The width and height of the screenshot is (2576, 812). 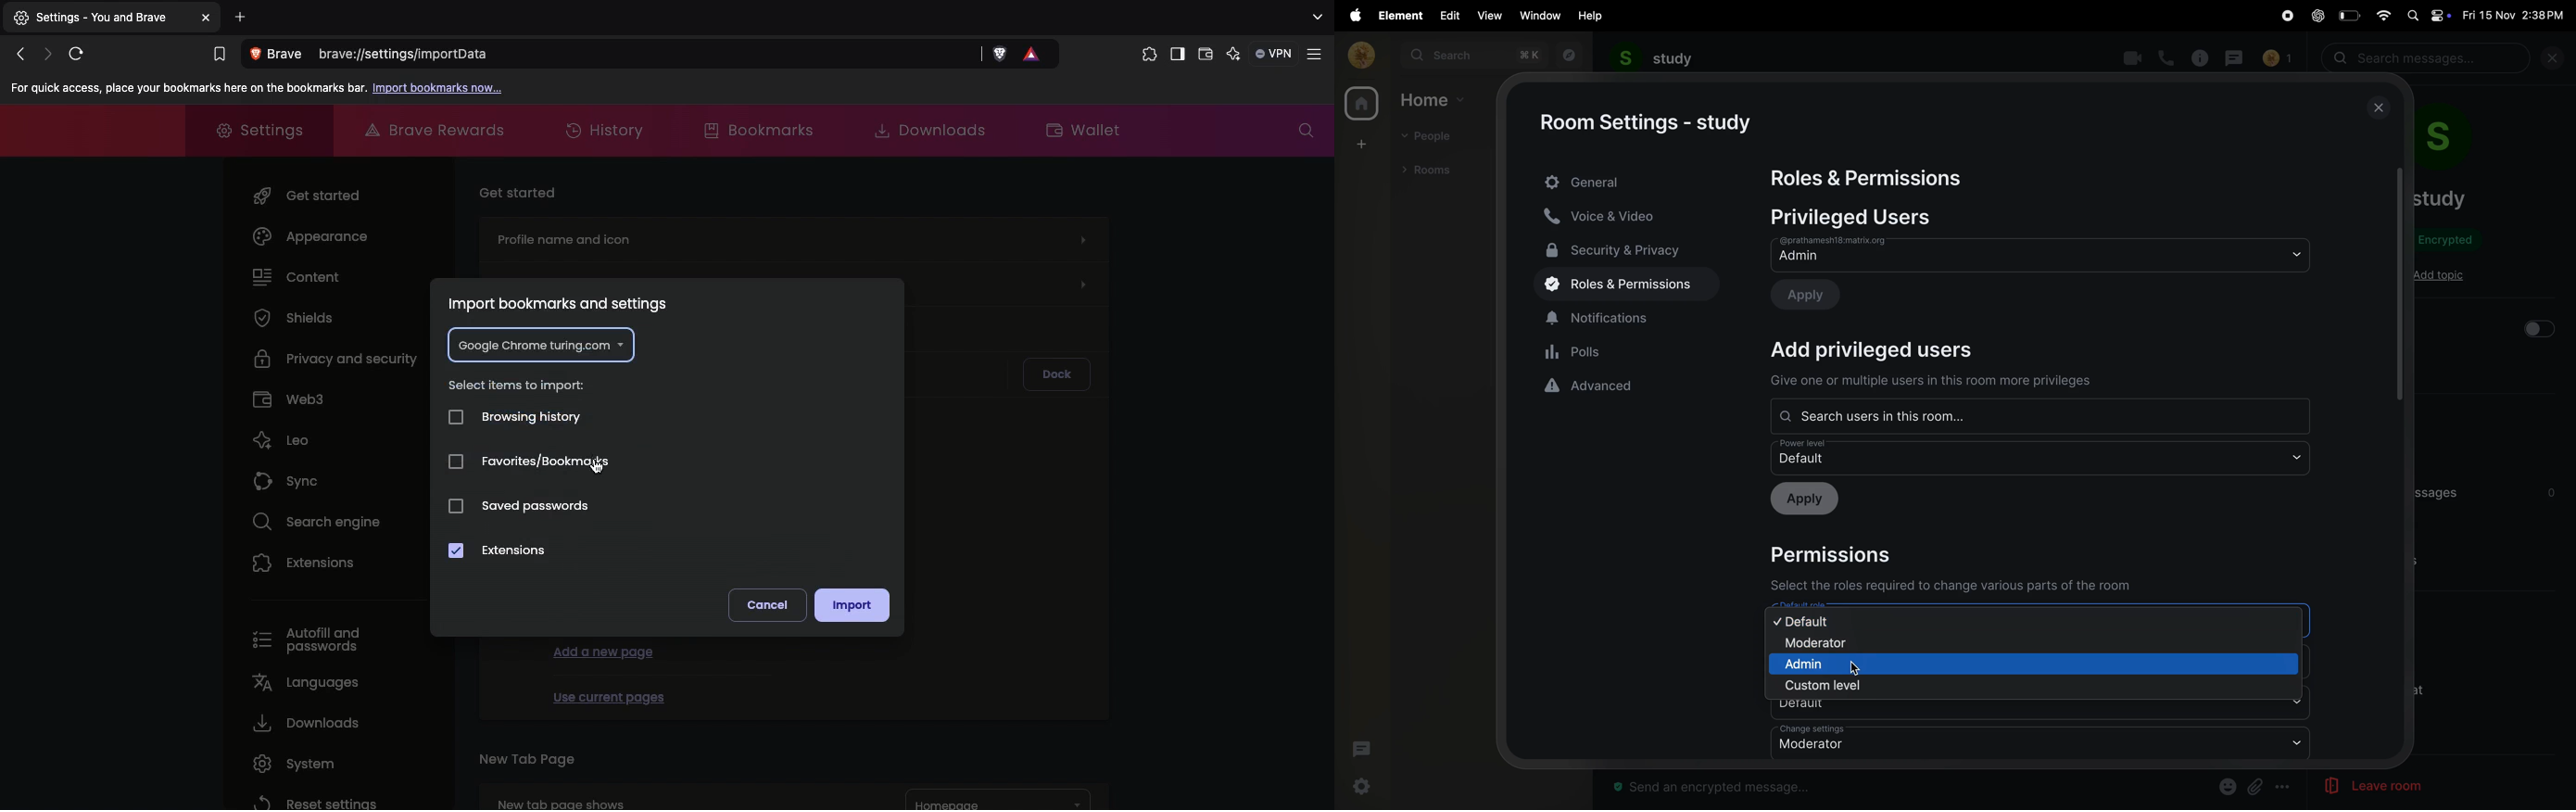 I want to click on encrypted, so click(x=2452, y=242).